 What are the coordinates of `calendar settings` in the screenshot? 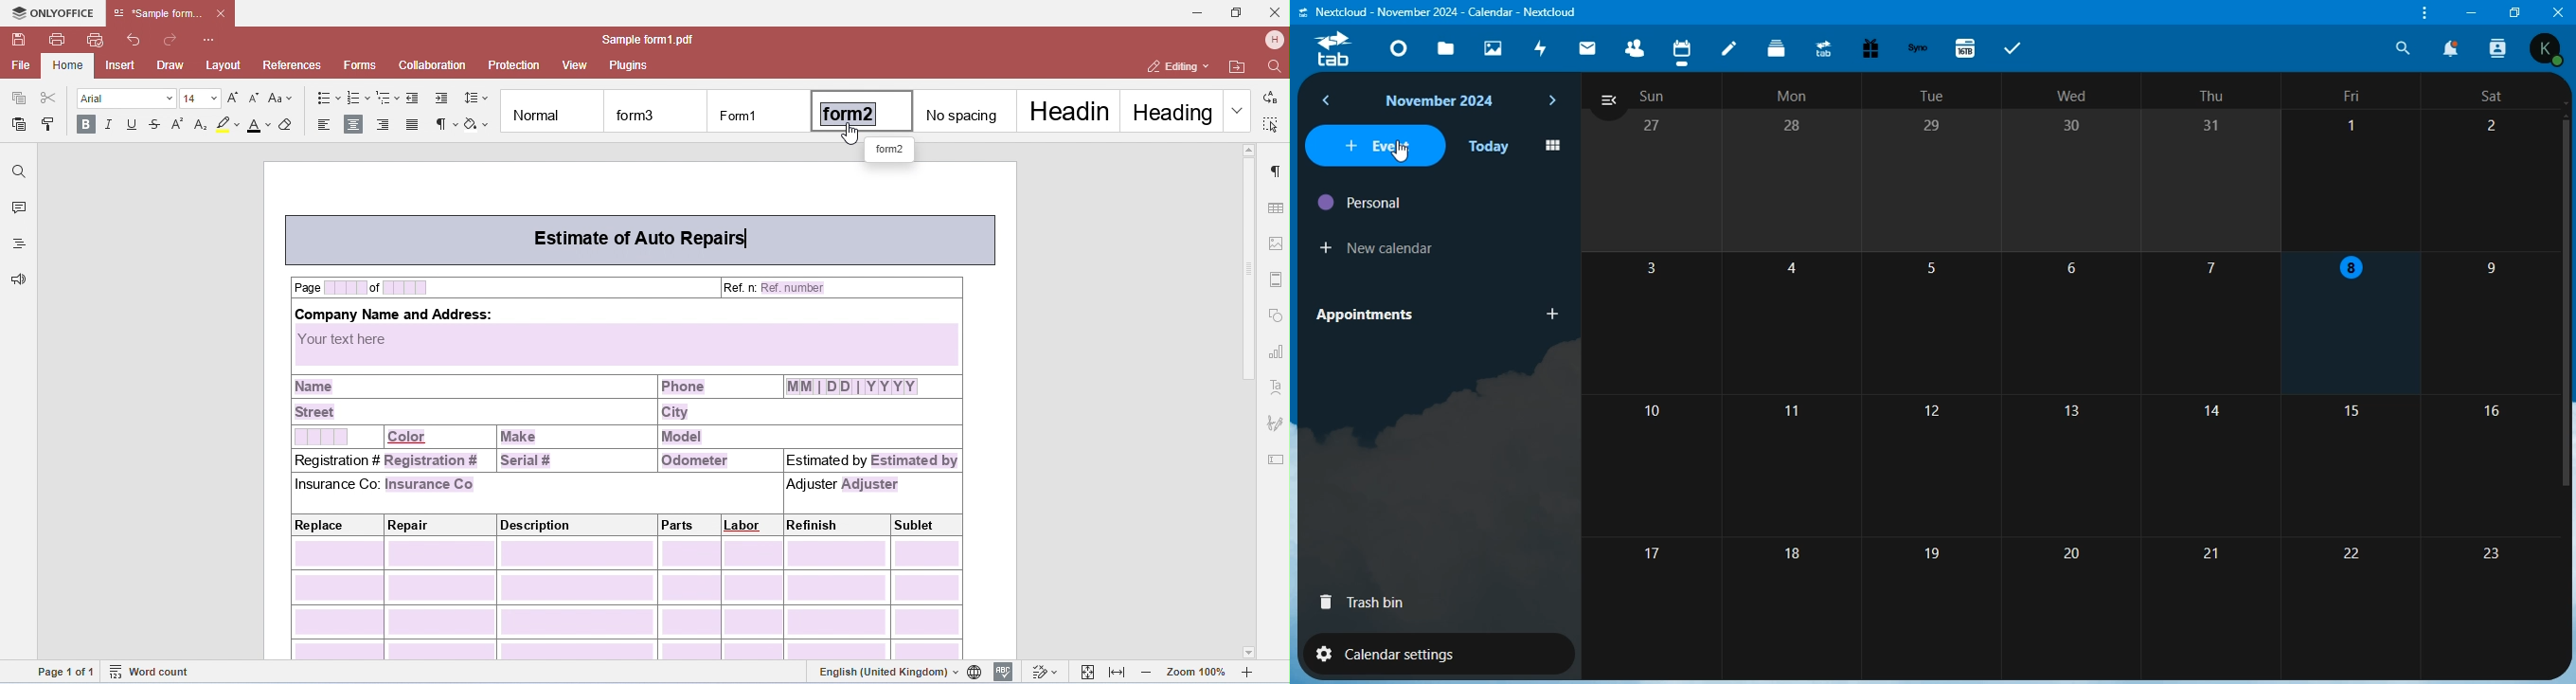 It's located at (1411, 653).